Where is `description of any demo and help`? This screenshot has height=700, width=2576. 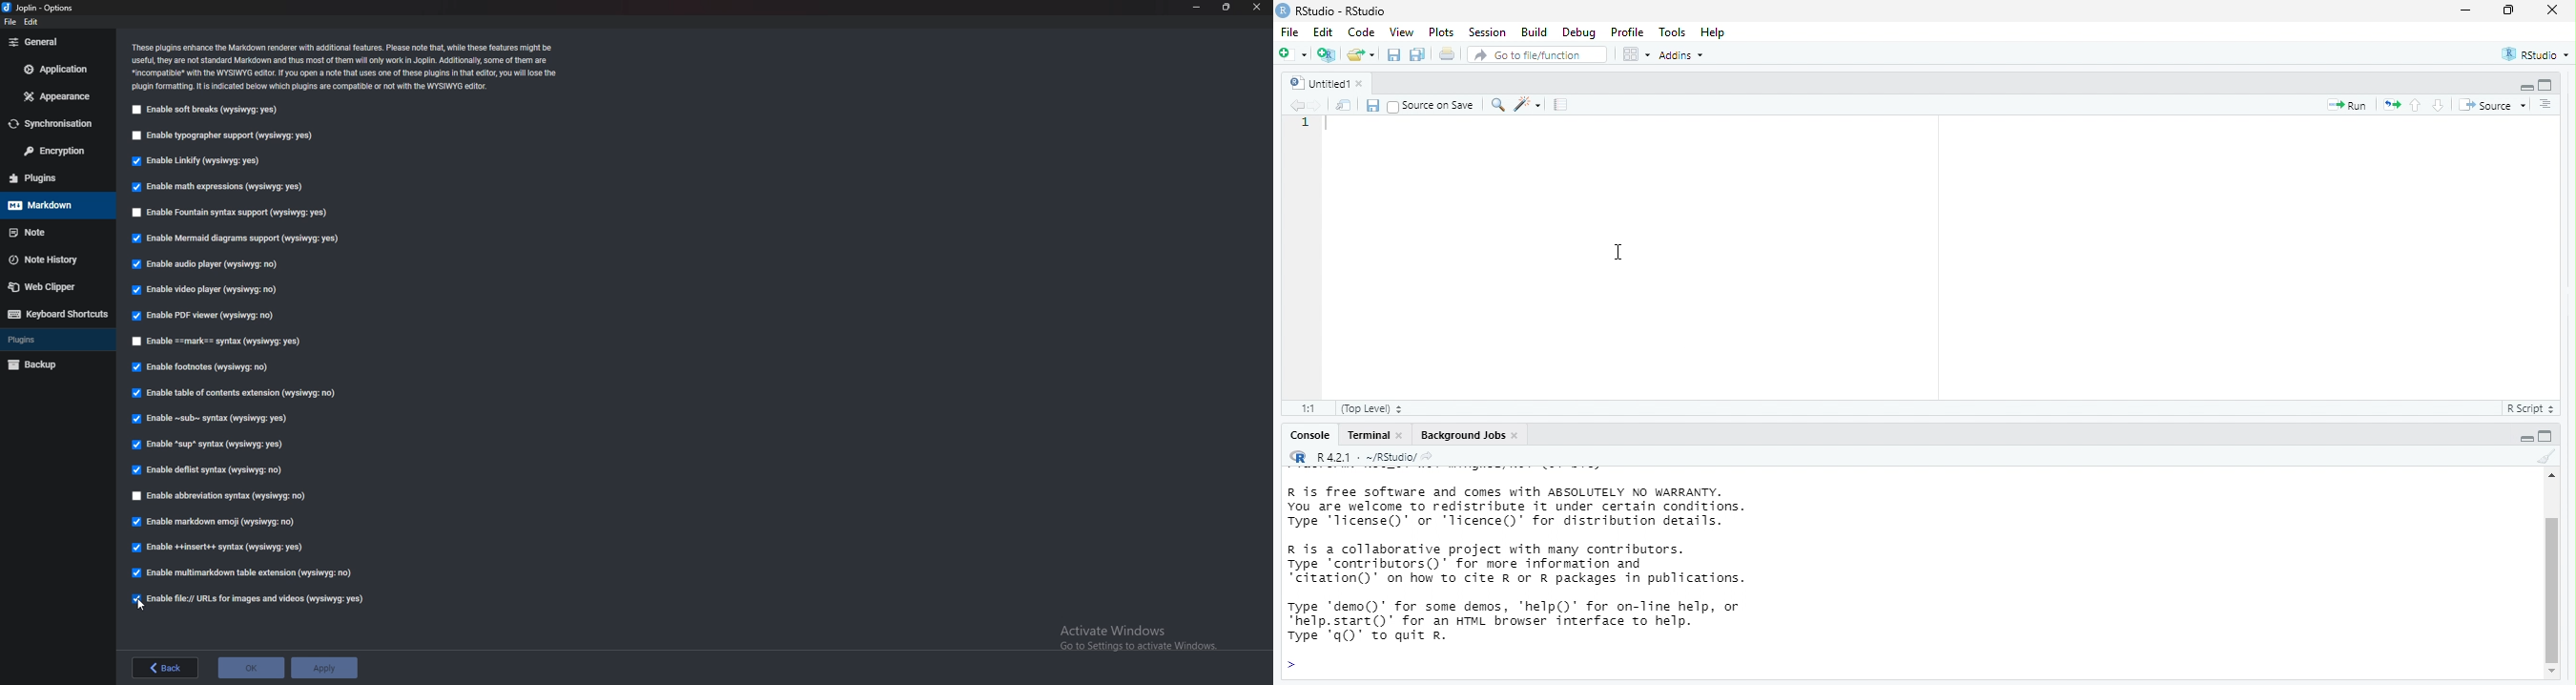 description of any demo and help is located at coordinates (1512, 664).